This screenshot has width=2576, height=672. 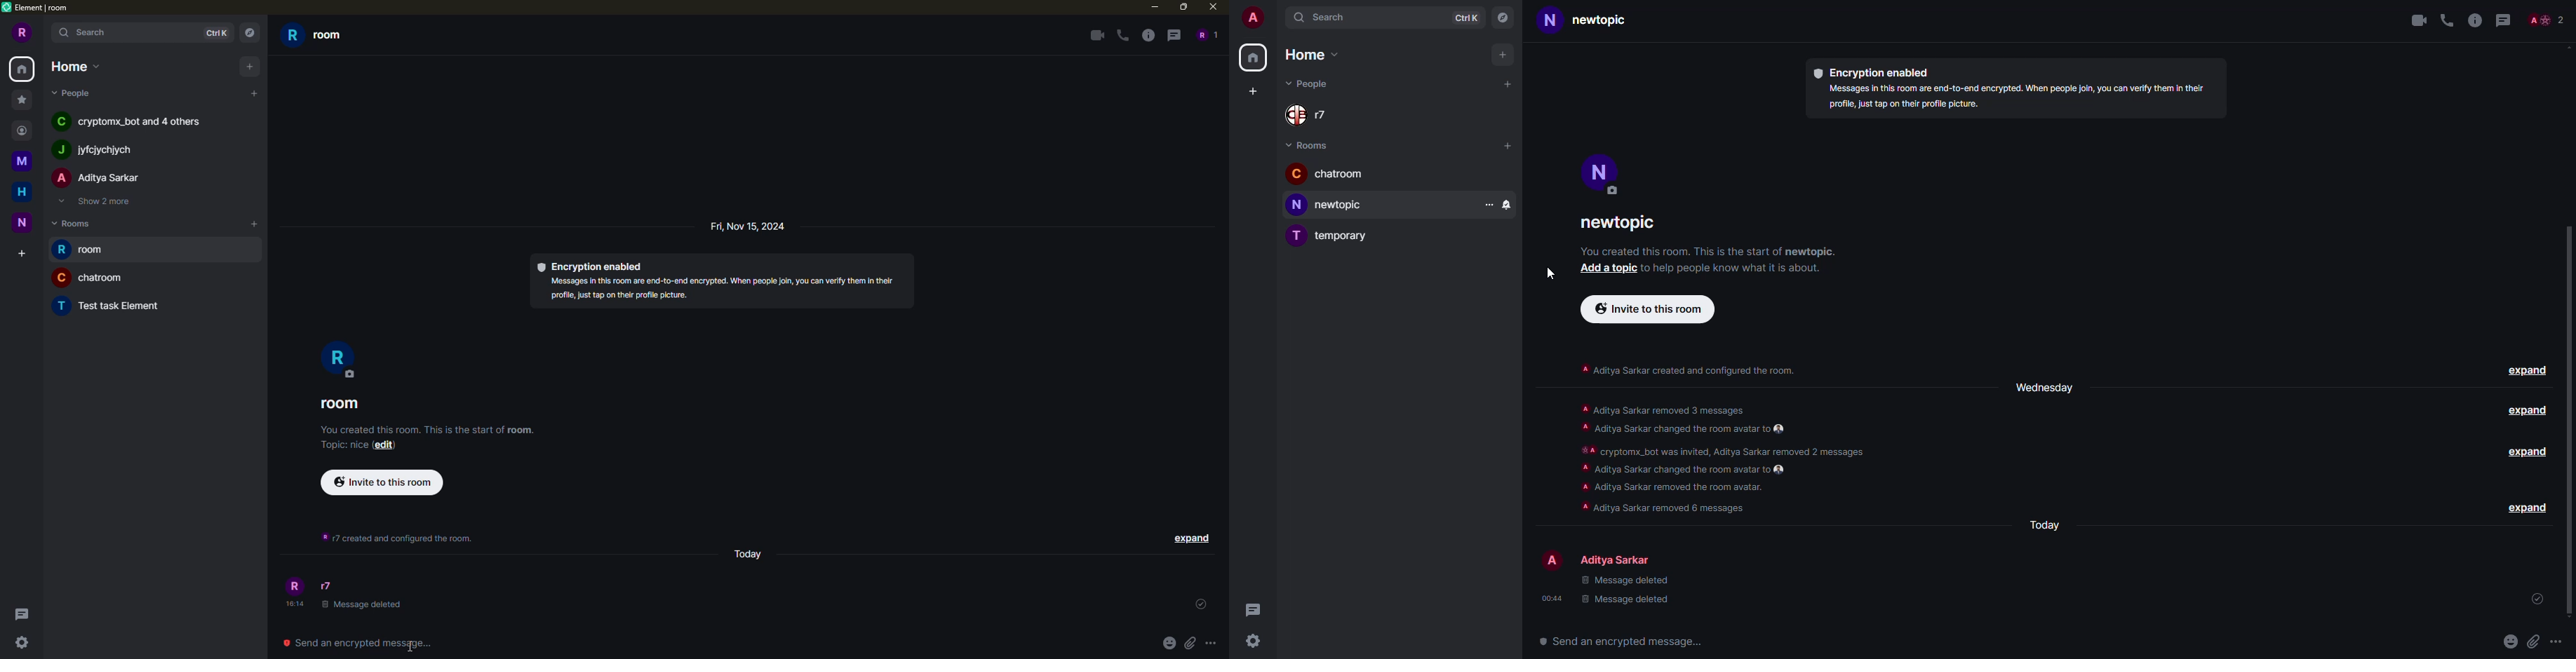 I want to click on search, so click(x=87, y=33).